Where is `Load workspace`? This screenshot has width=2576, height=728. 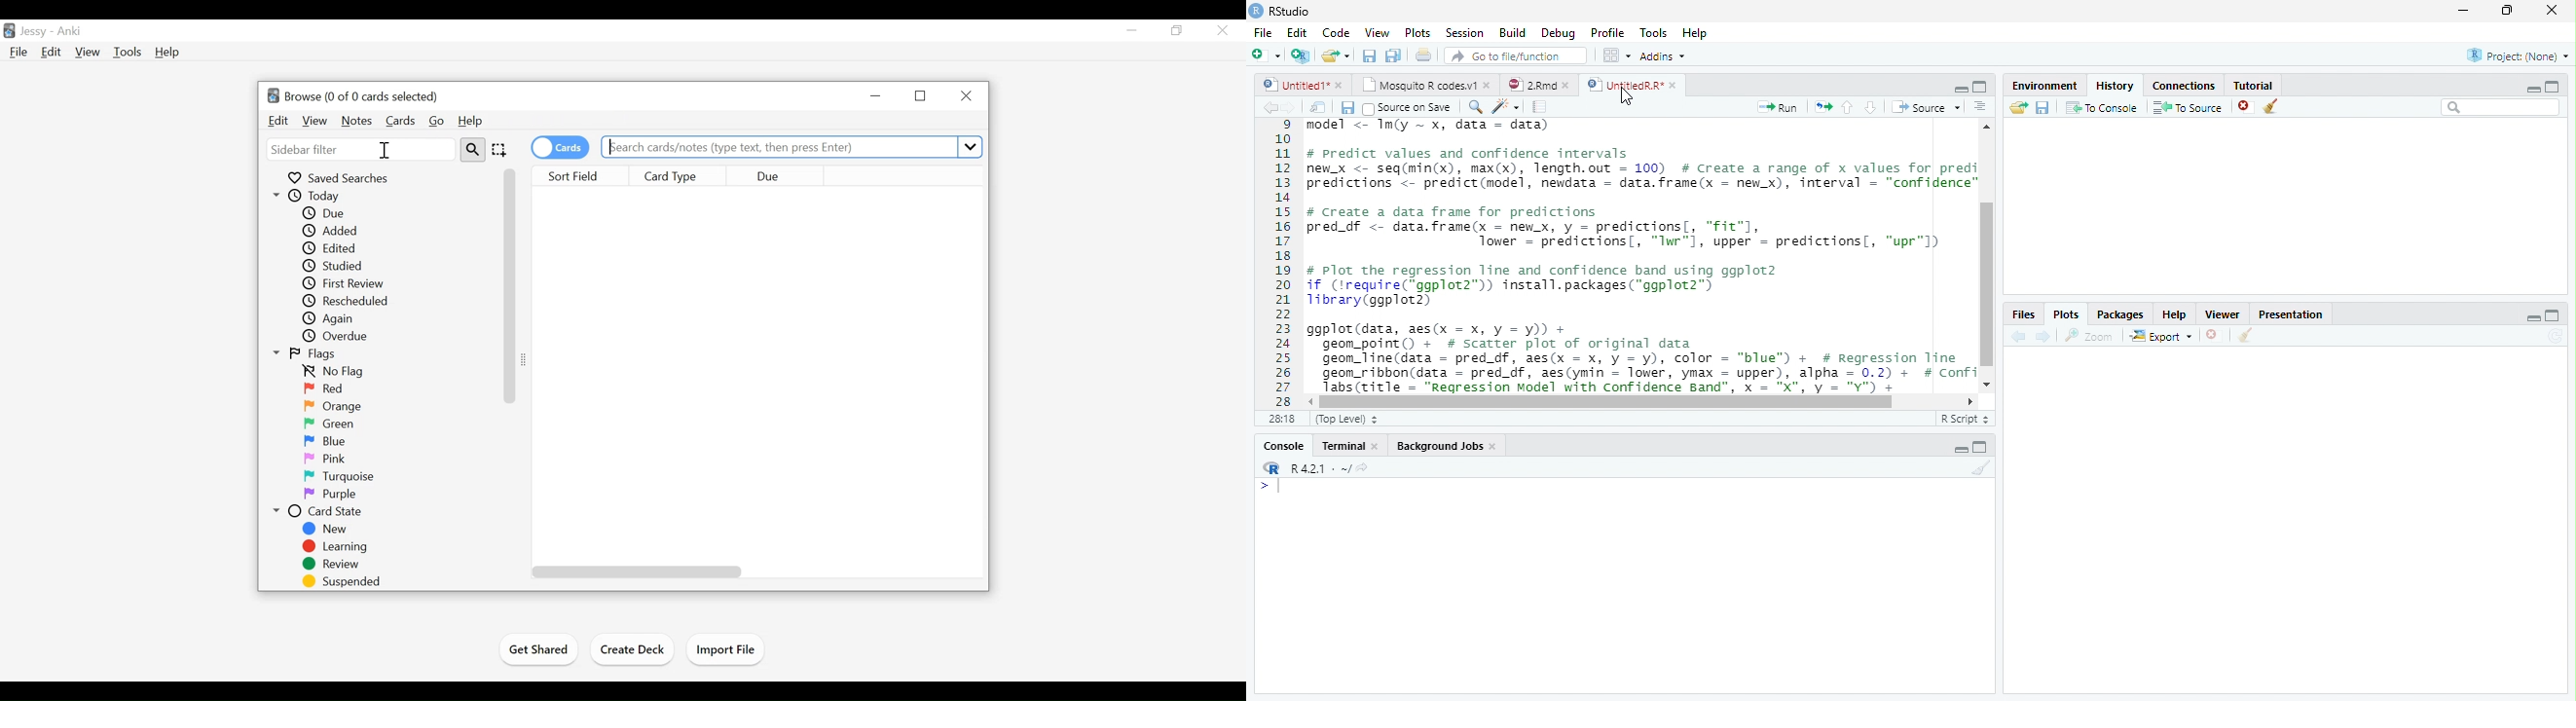
Load workspace is located at coordinates (2018, 110).